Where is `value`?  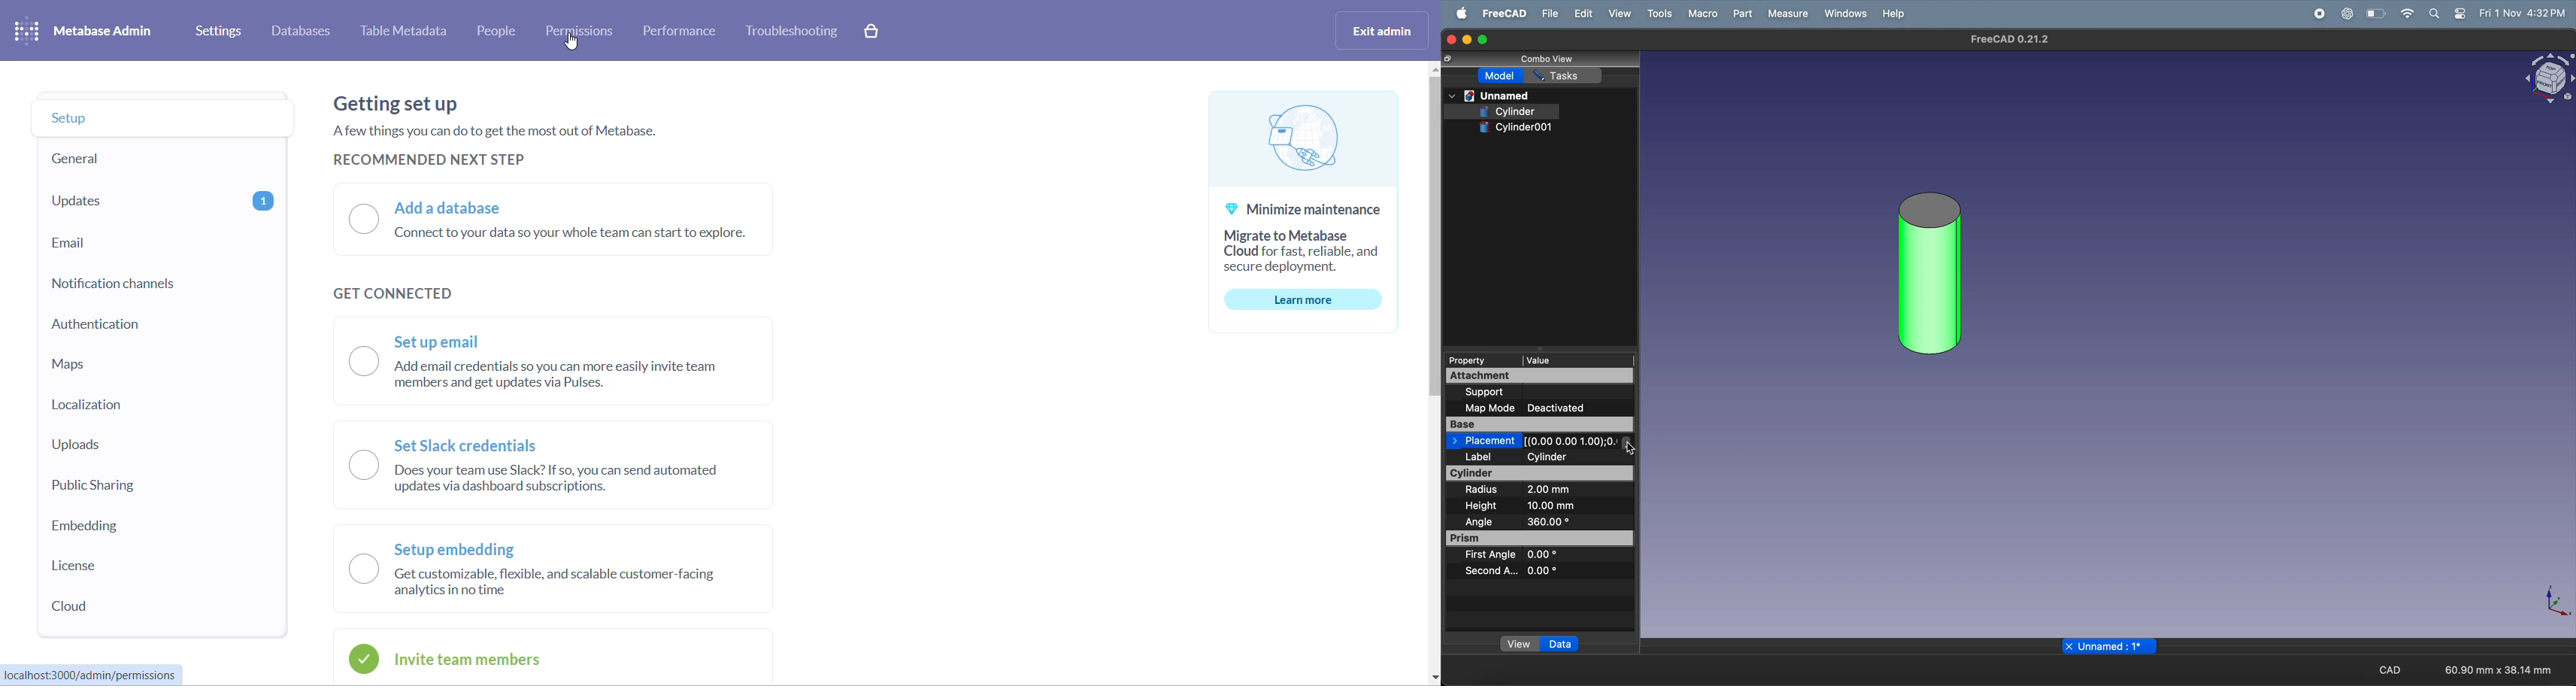
value is located at coordinates (1578, 360).